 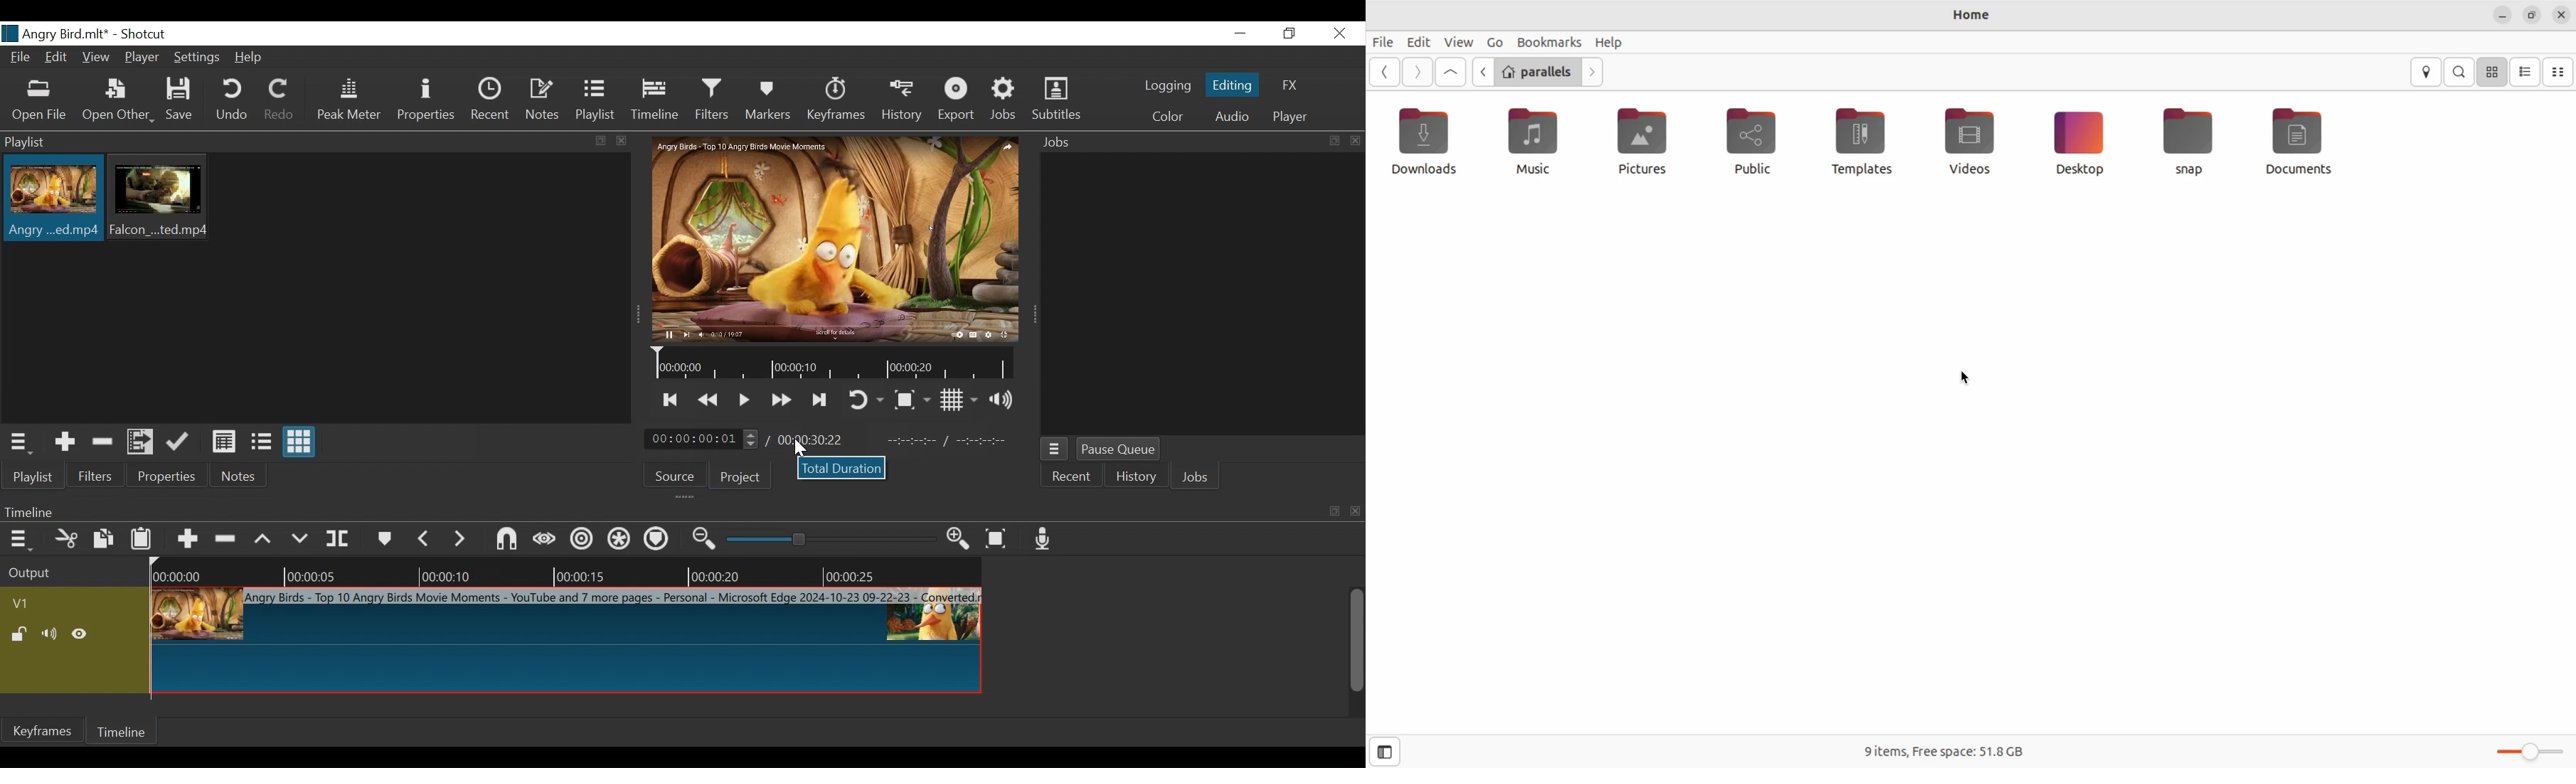 I want to click on Player, so click(x=1292, y=117).